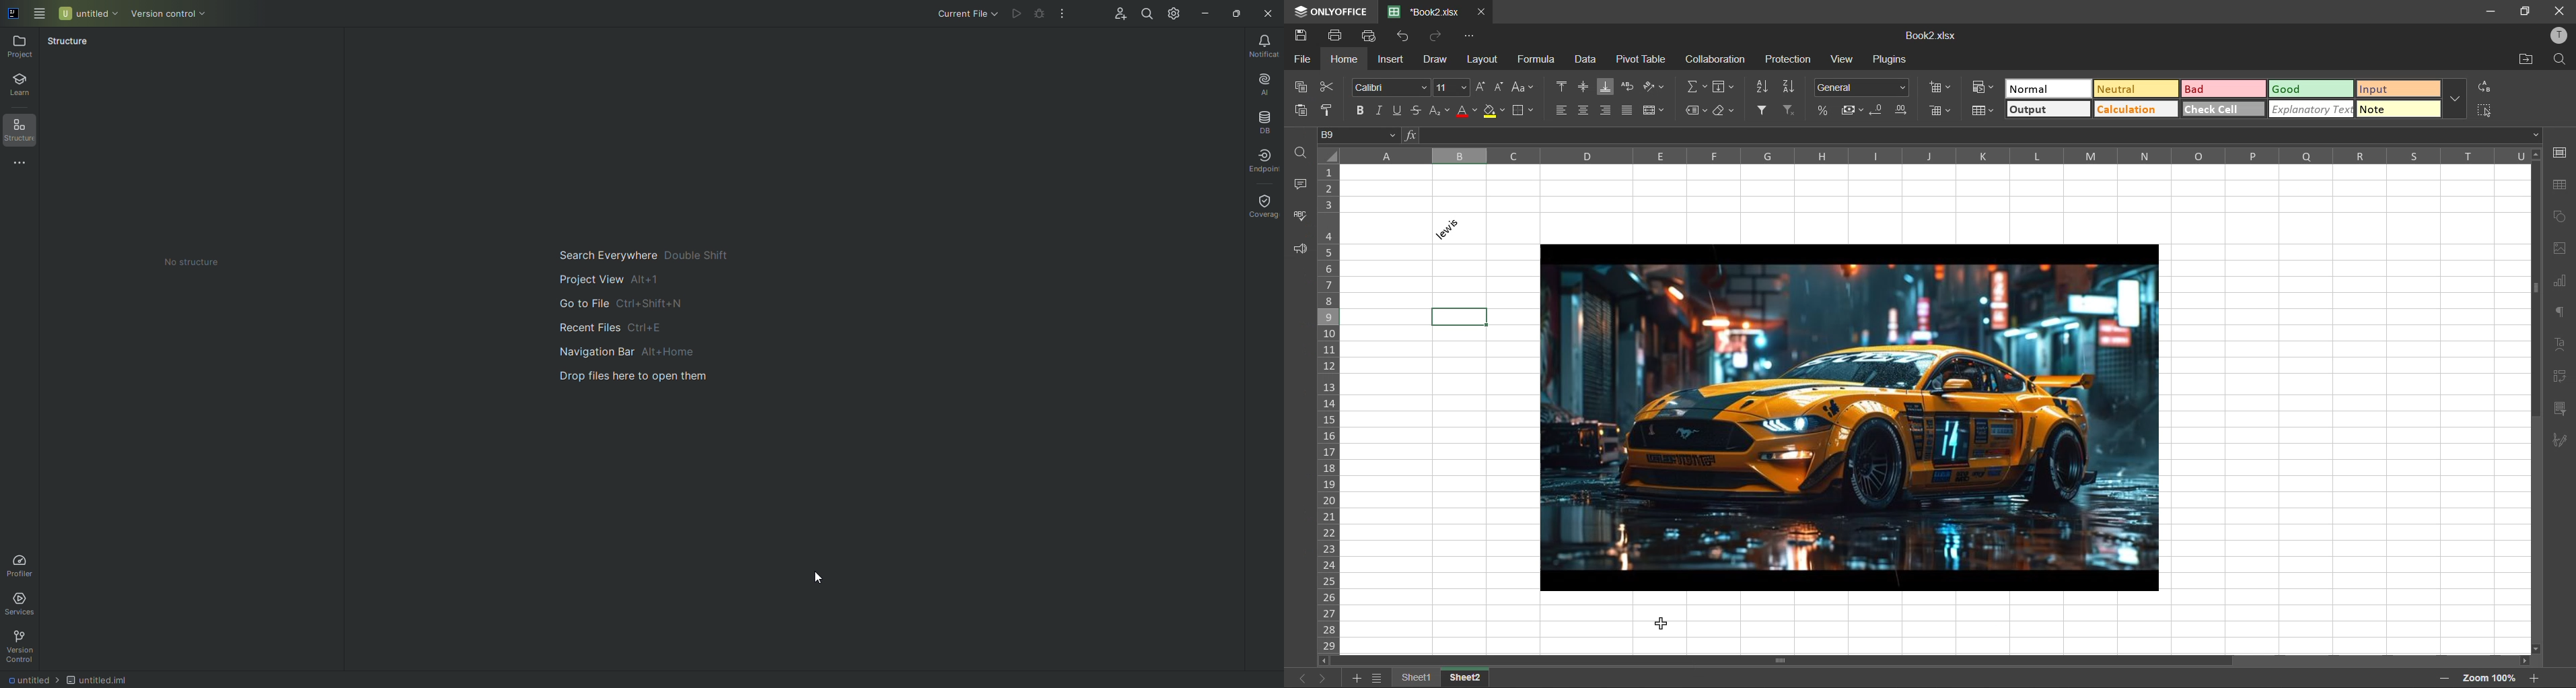 Image resolution: width=2576 pixels, height=700 pixels. Describe the element at coordinates (1653, 87) in the screenshot. I see `orientation` at that location.